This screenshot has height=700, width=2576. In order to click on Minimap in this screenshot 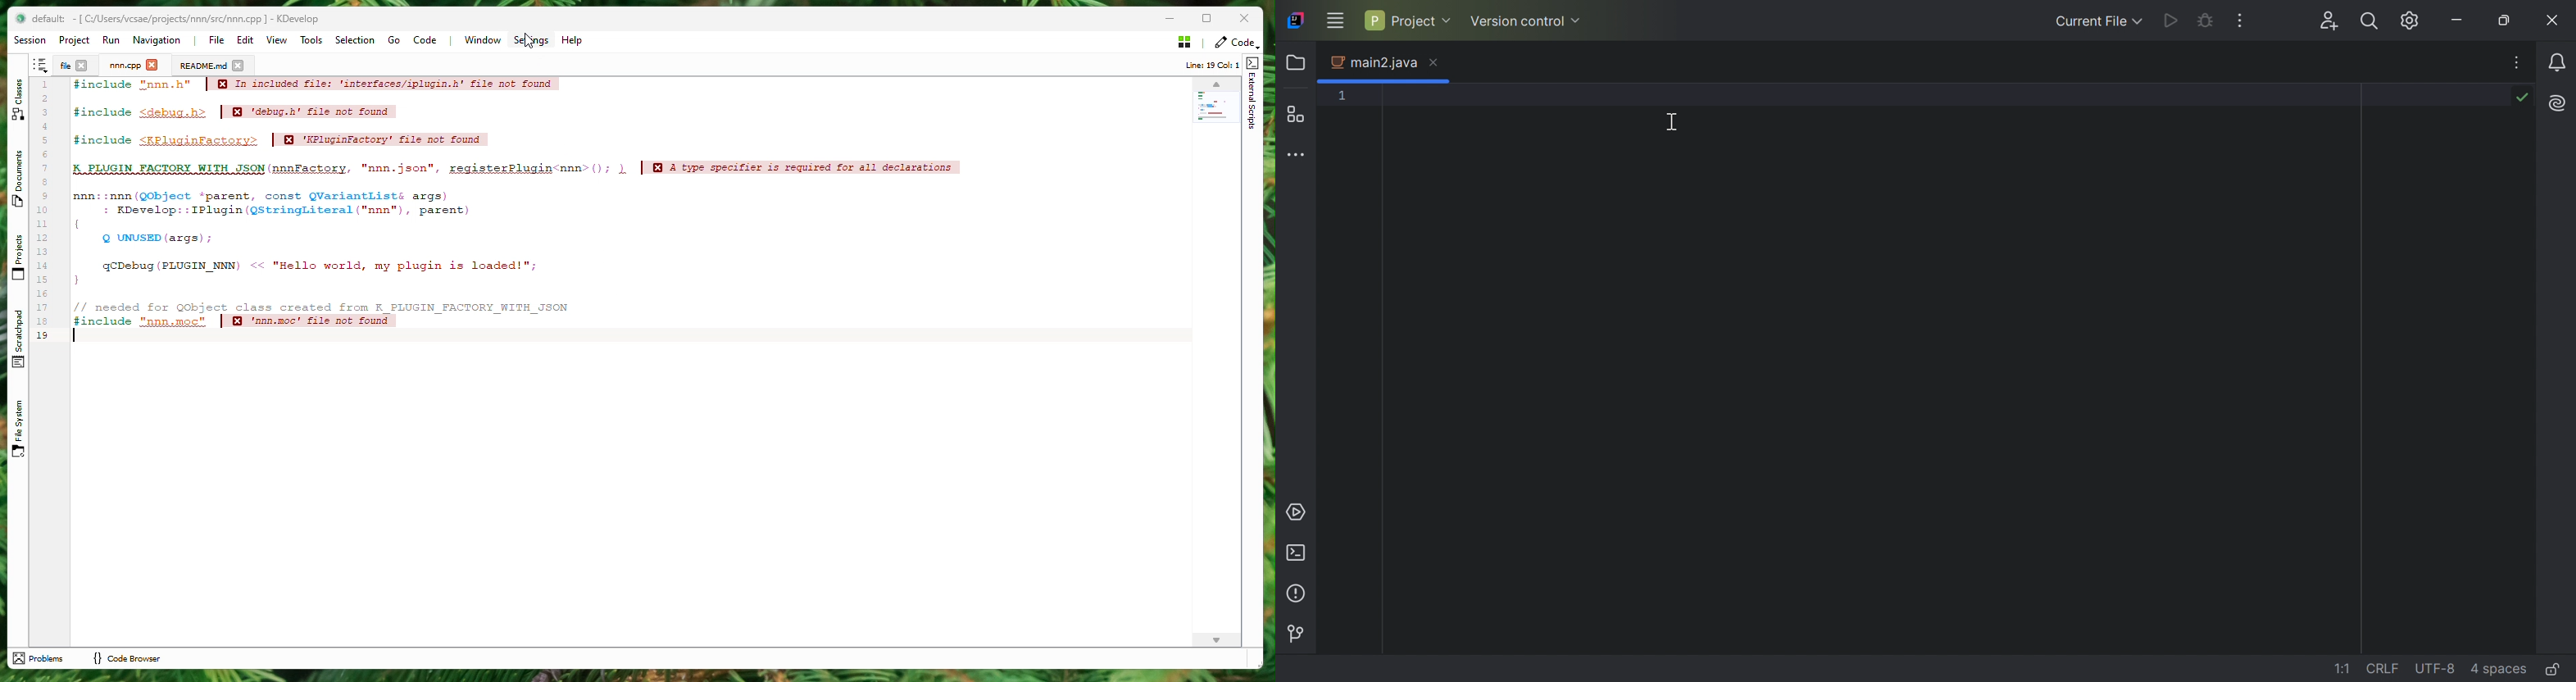, I will do `click(1217, 100)`.